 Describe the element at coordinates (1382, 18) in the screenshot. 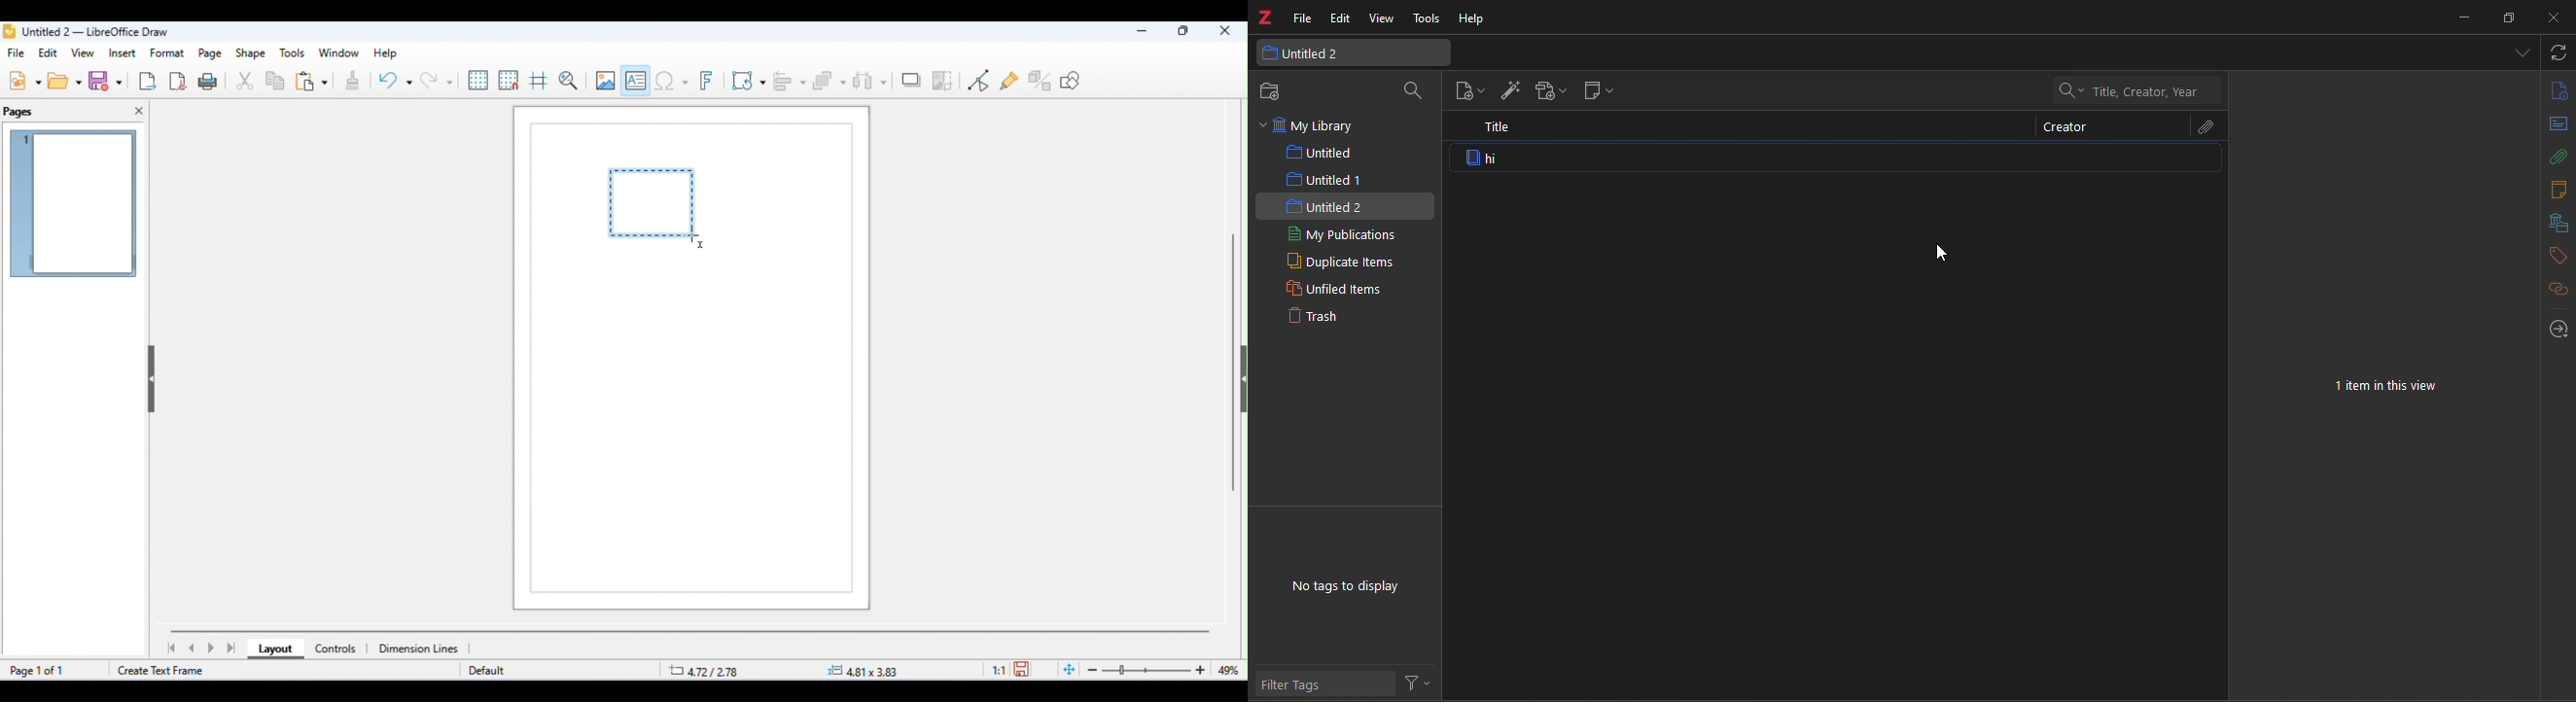

I see `view` at that location.